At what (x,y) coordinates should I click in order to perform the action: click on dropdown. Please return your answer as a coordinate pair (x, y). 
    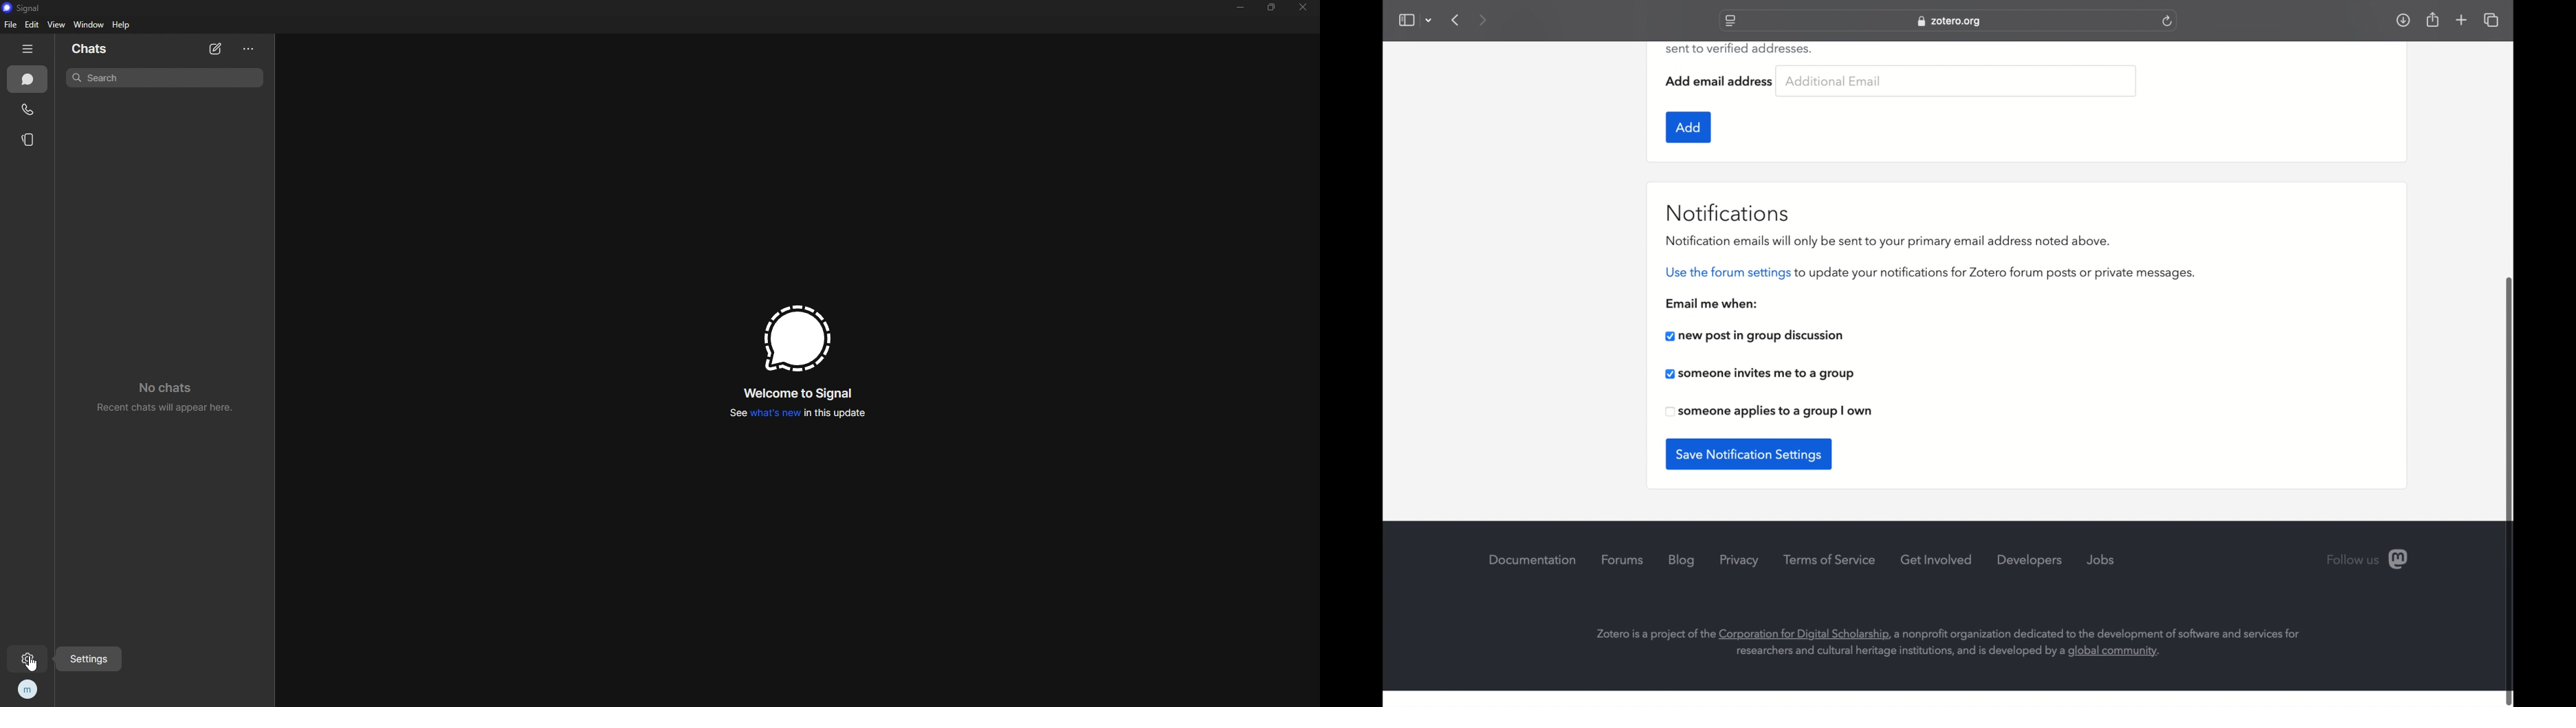
    Looking at the image, I should click on (1429, 20).